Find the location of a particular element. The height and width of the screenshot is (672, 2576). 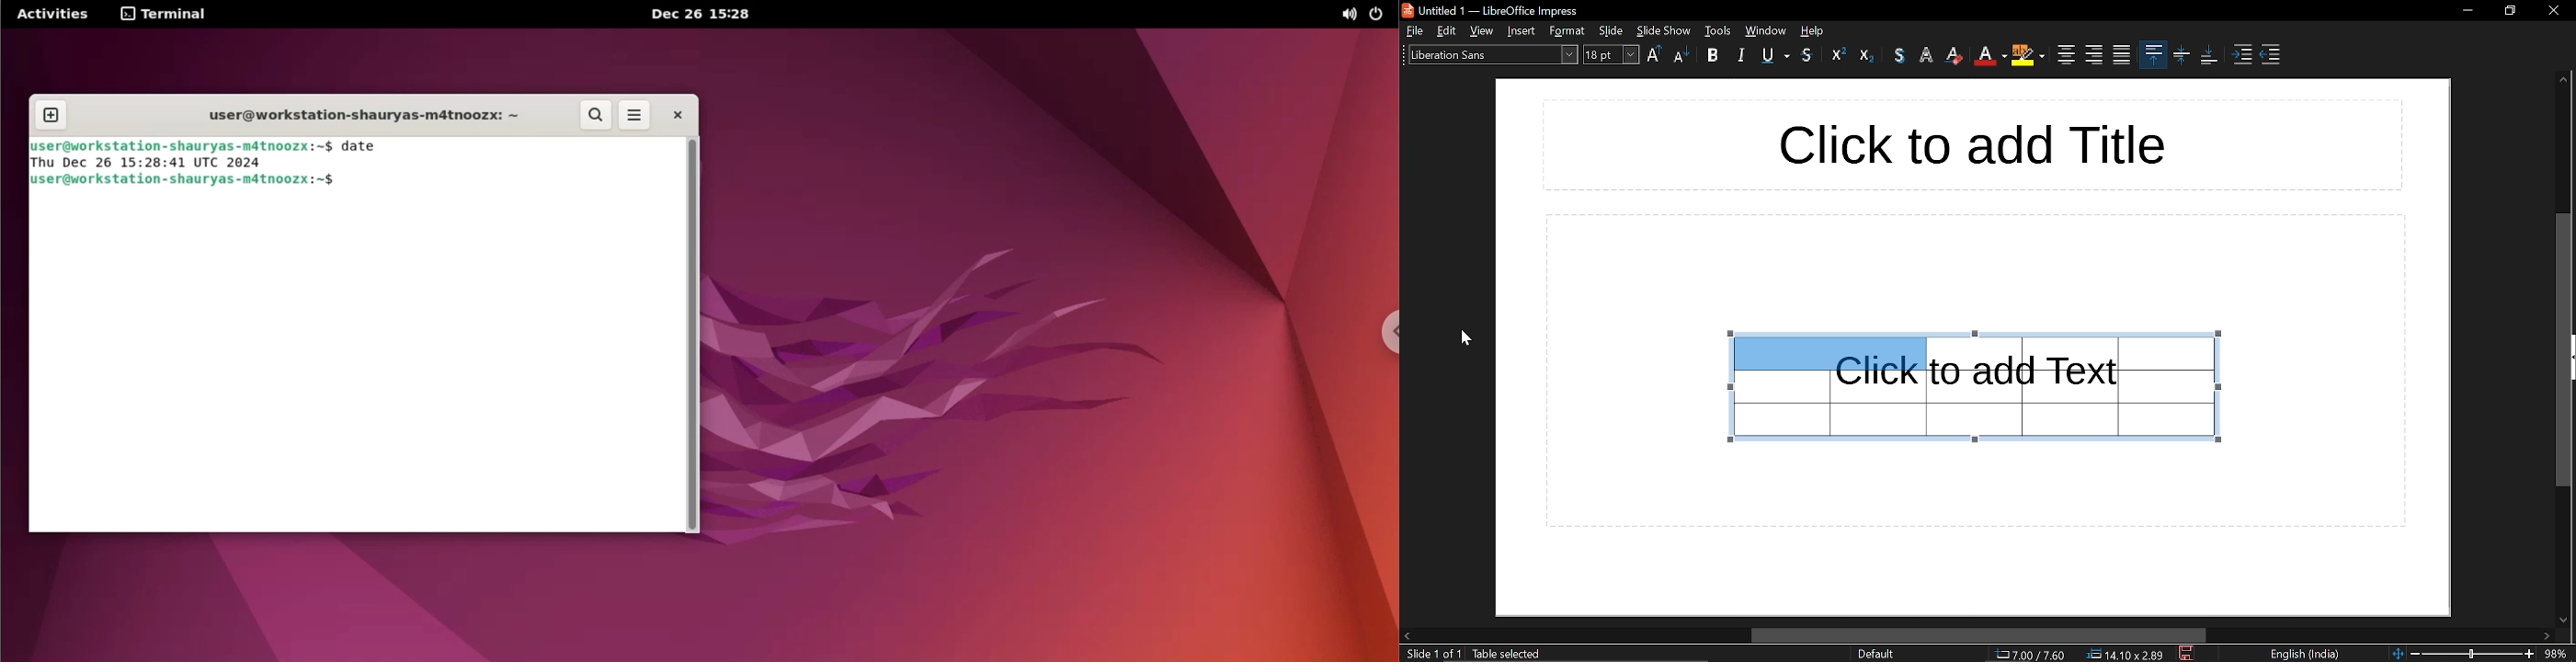

zoom in is located at coordinates (2529, 654).